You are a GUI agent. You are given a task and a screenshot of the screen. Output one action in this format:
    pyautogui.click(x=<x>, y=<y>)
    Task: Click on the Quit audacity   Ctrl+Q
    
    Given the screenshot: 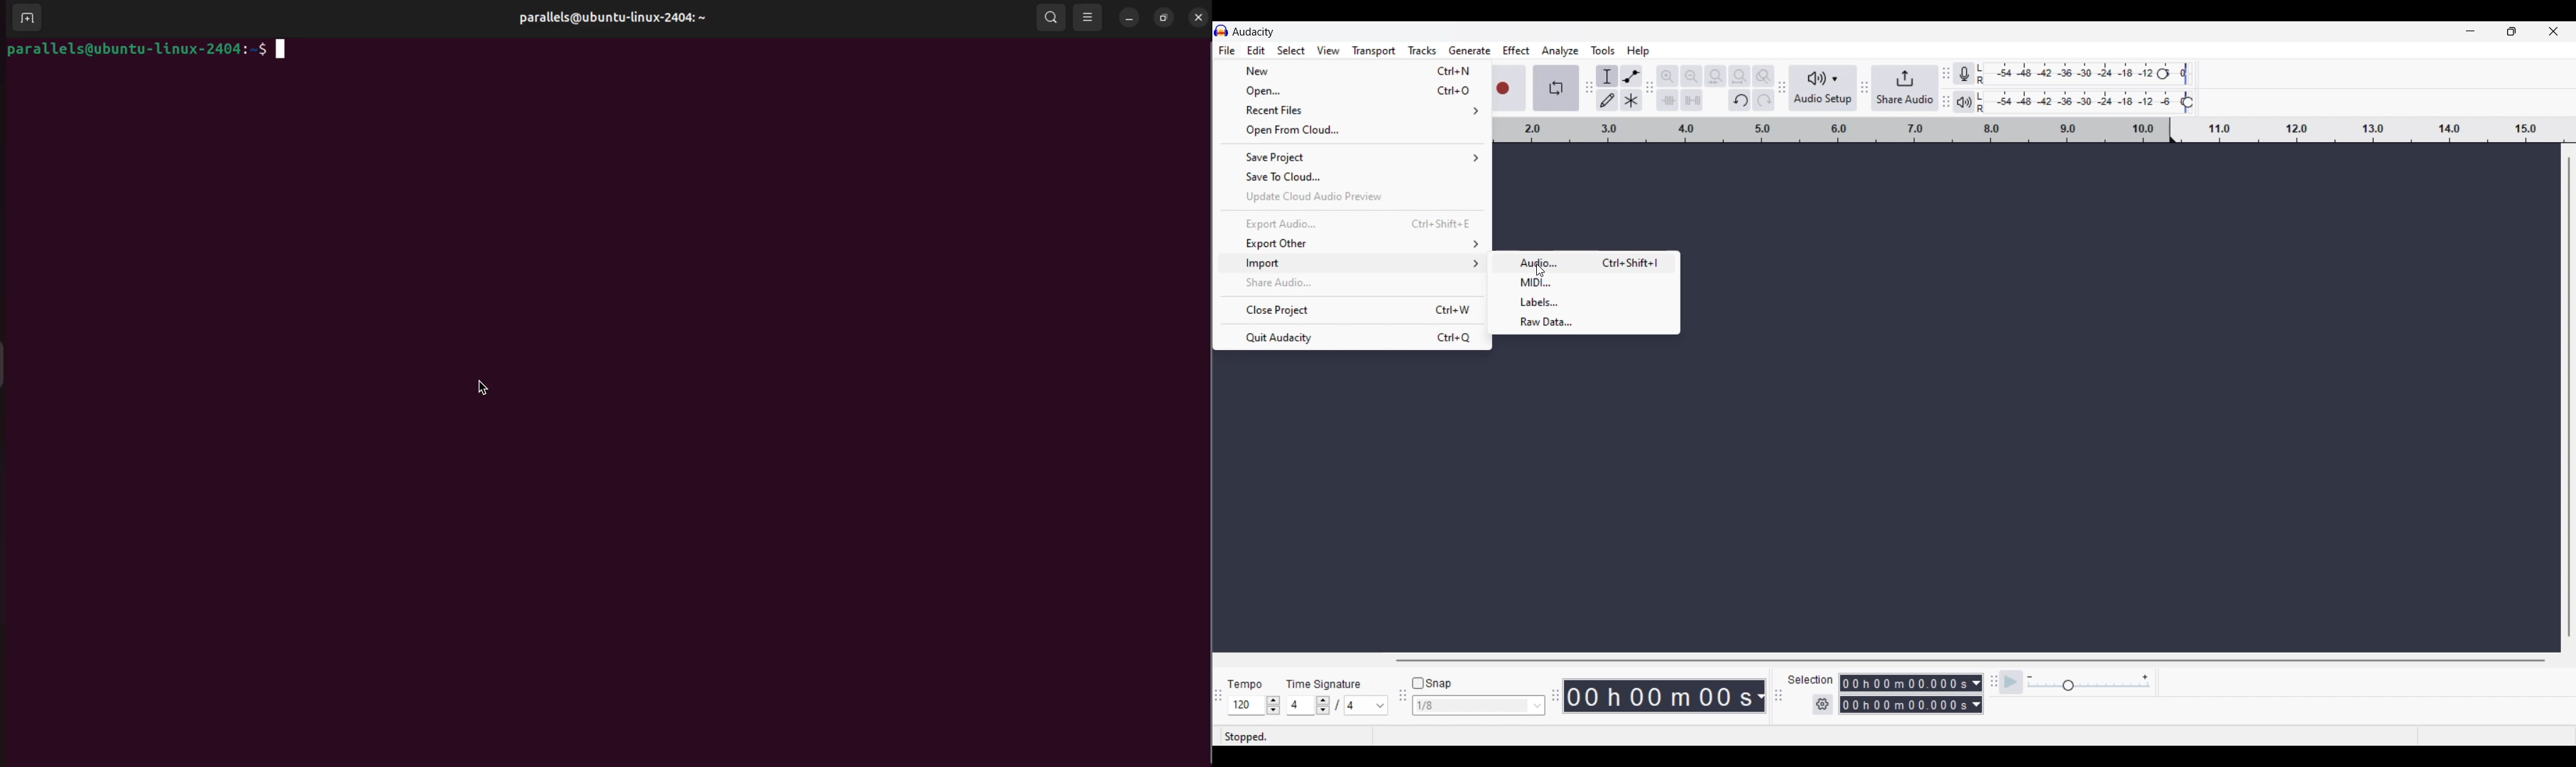 What is the action you would take?
    pyautogui.click(x=1352, y=337)
    